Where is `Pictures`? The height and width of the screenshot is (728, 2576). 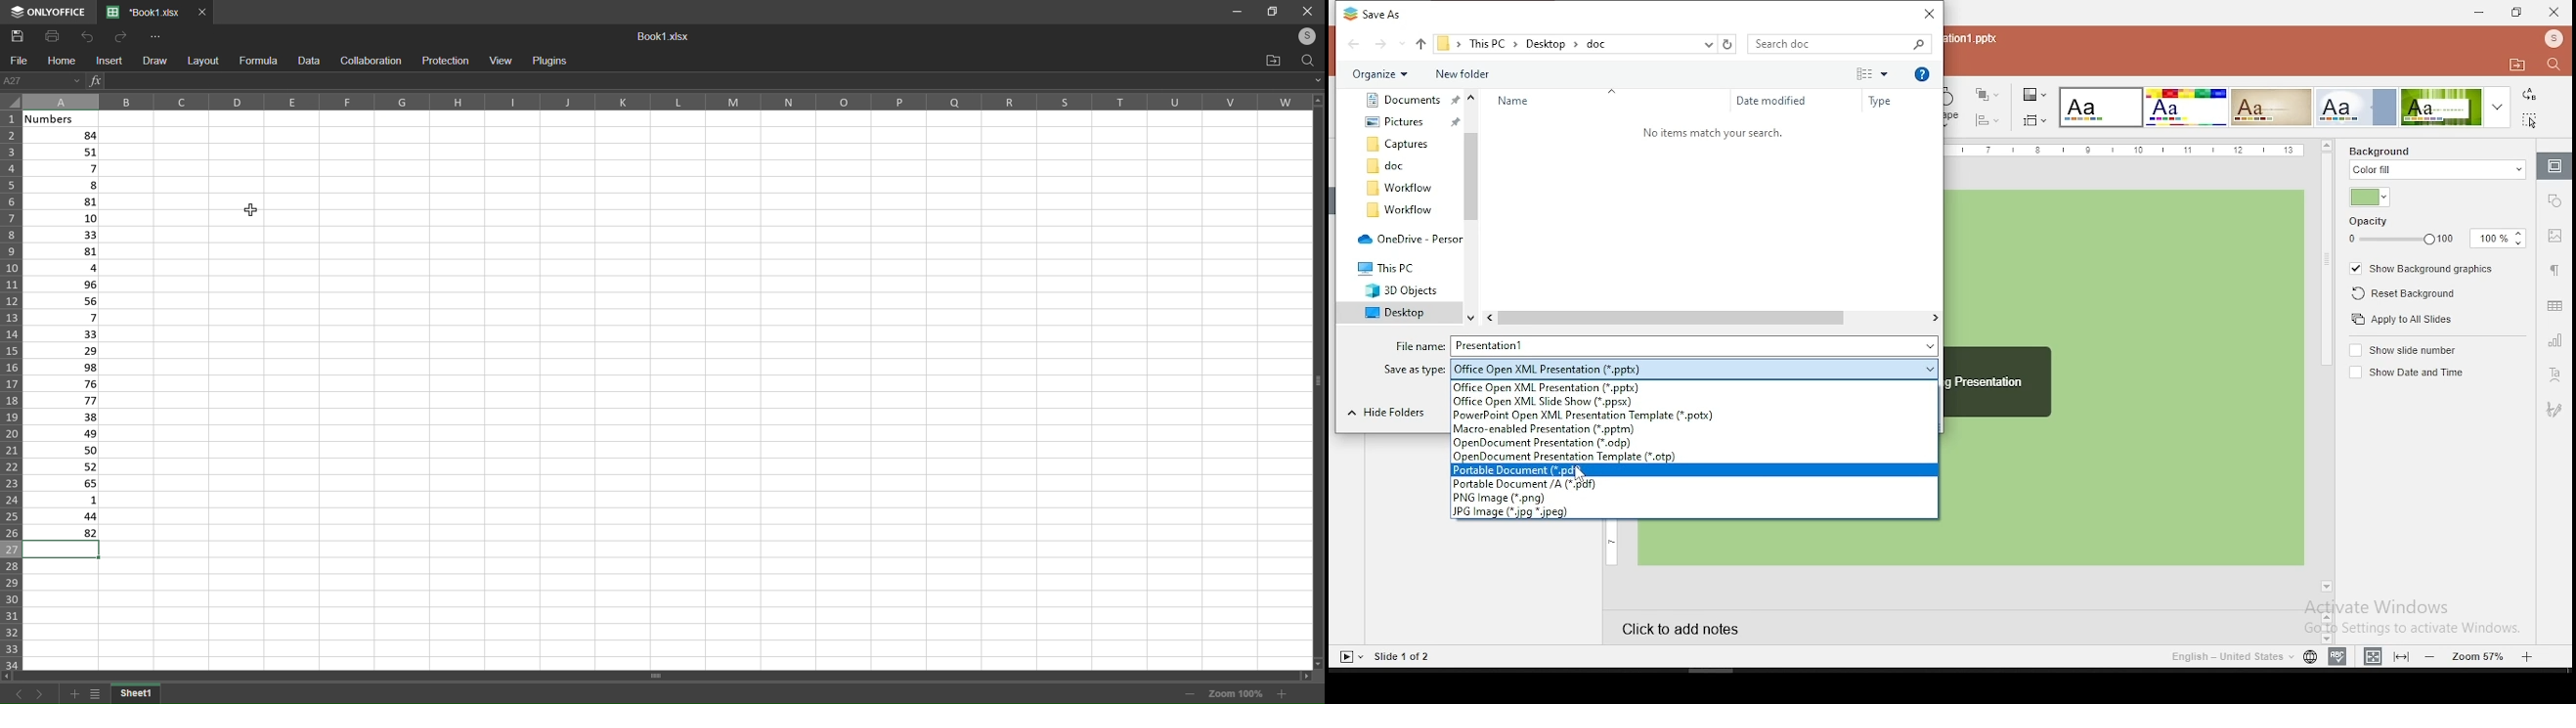
Pictures is located at coordinates (1410, 119).